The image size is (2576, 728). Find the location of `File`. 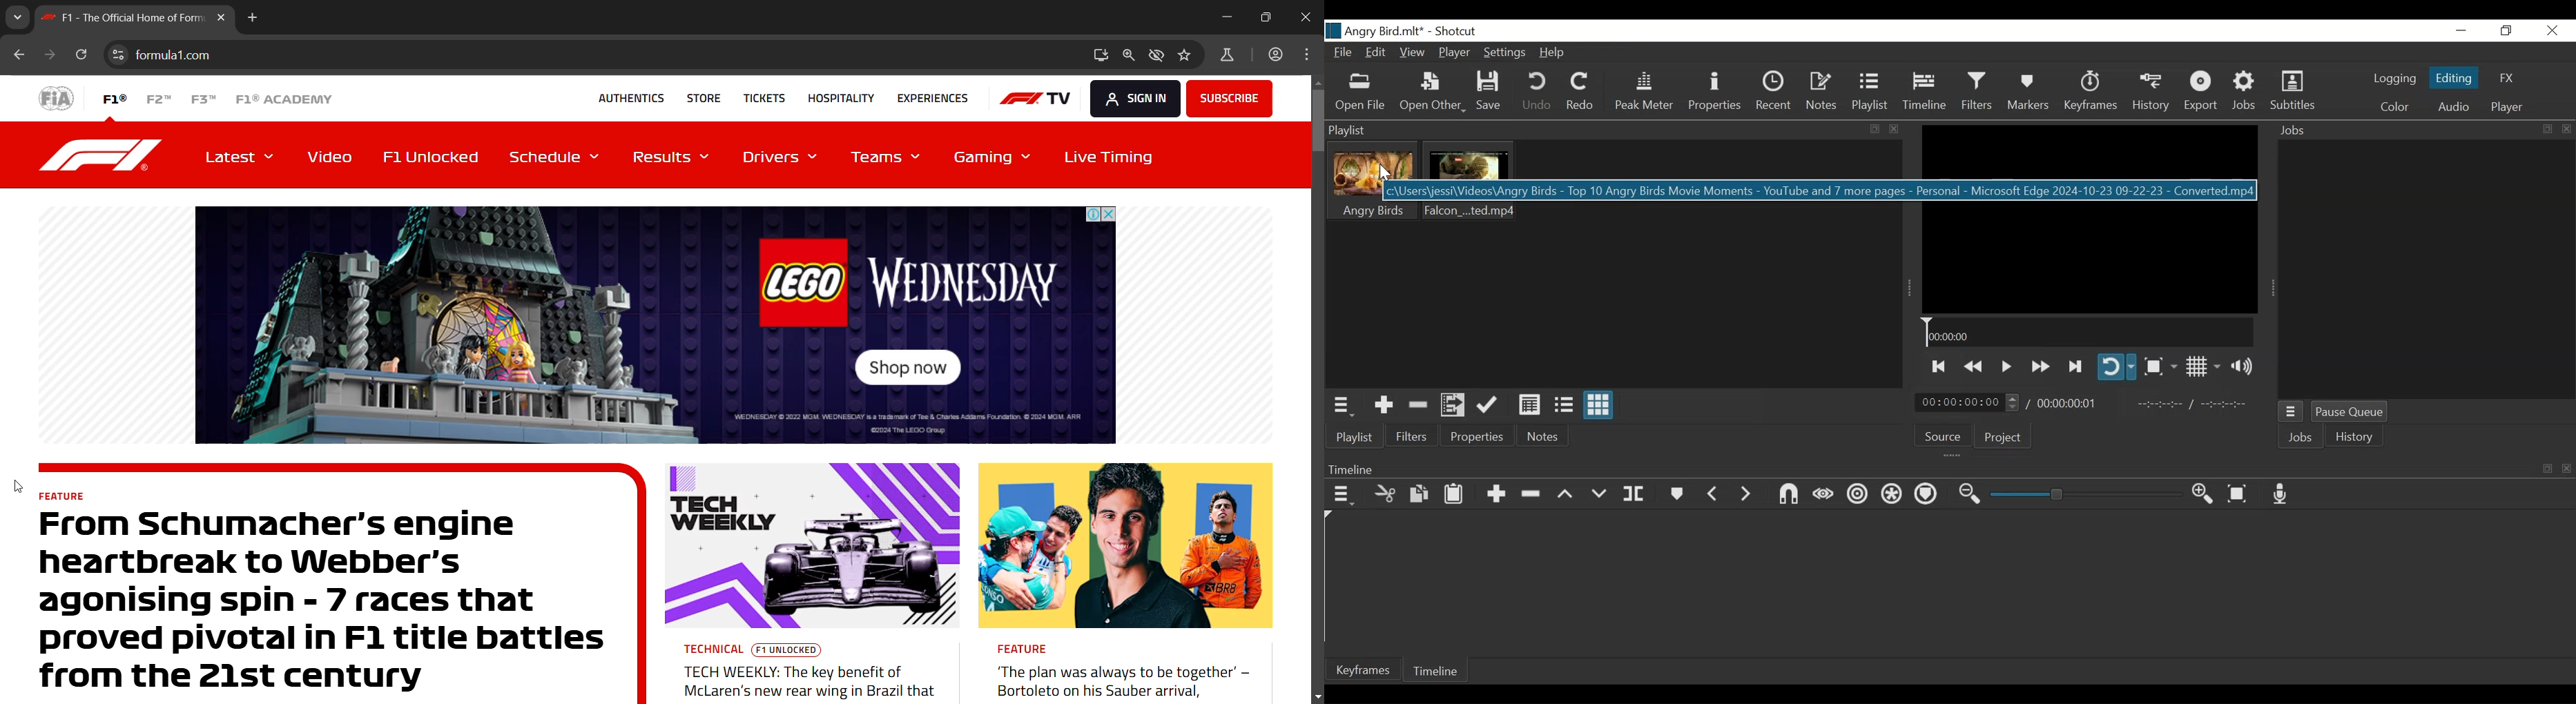

File is located at coordinates (1346, 53).